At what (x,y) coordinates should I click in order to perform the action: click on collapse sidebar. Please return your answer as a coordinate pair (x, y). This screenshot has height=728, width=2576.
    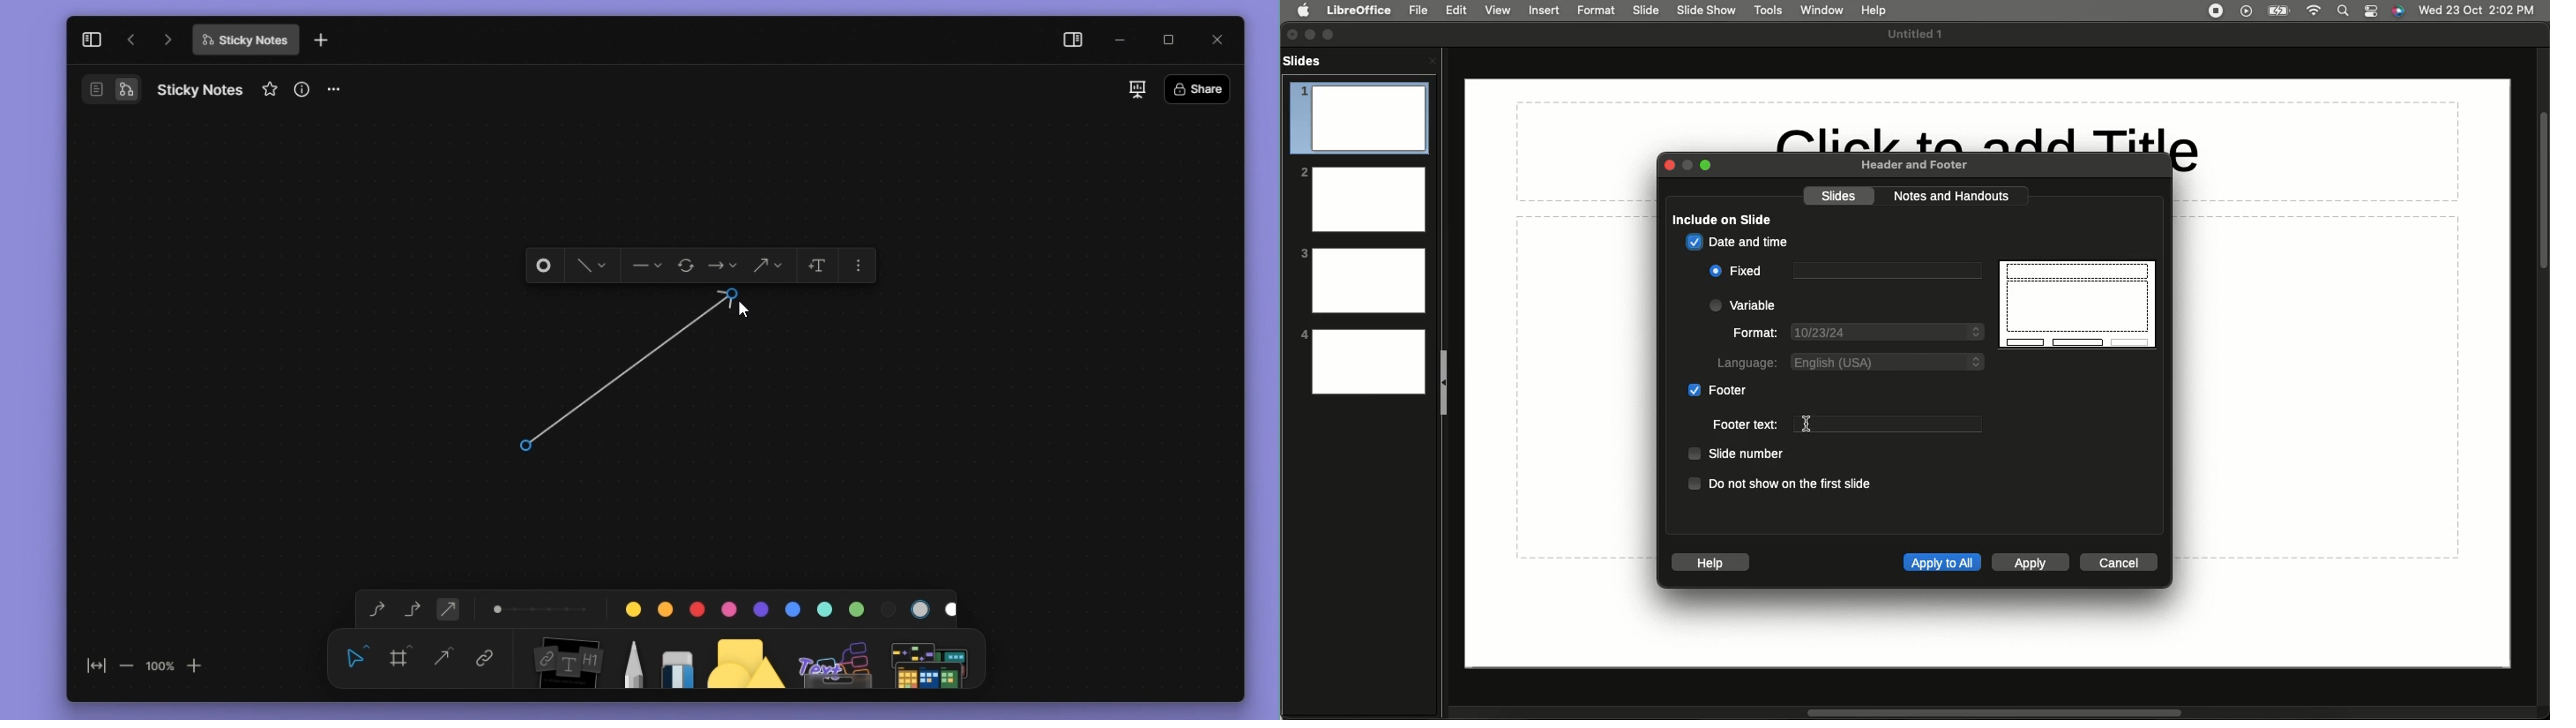
    Looking at the image, I should click on (91, 39).